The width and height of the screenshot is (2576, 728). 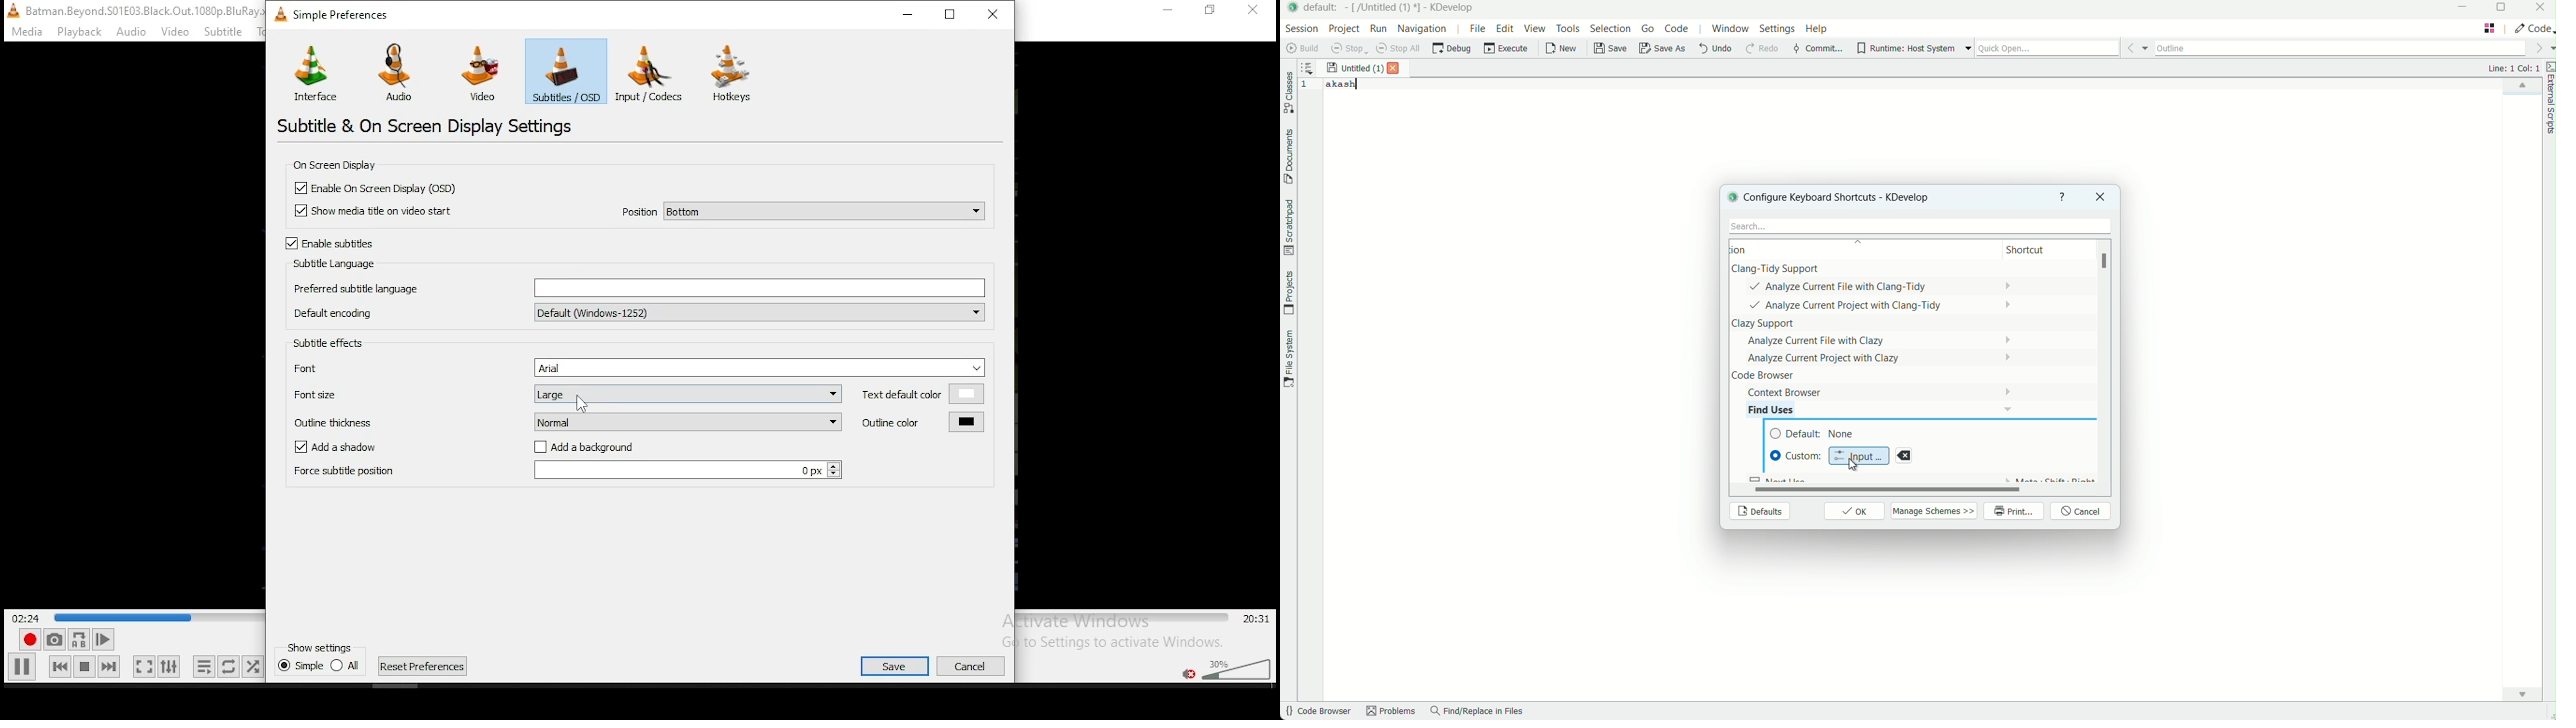 I want to click on preferred subtitle language, so click(x=637, y=288).